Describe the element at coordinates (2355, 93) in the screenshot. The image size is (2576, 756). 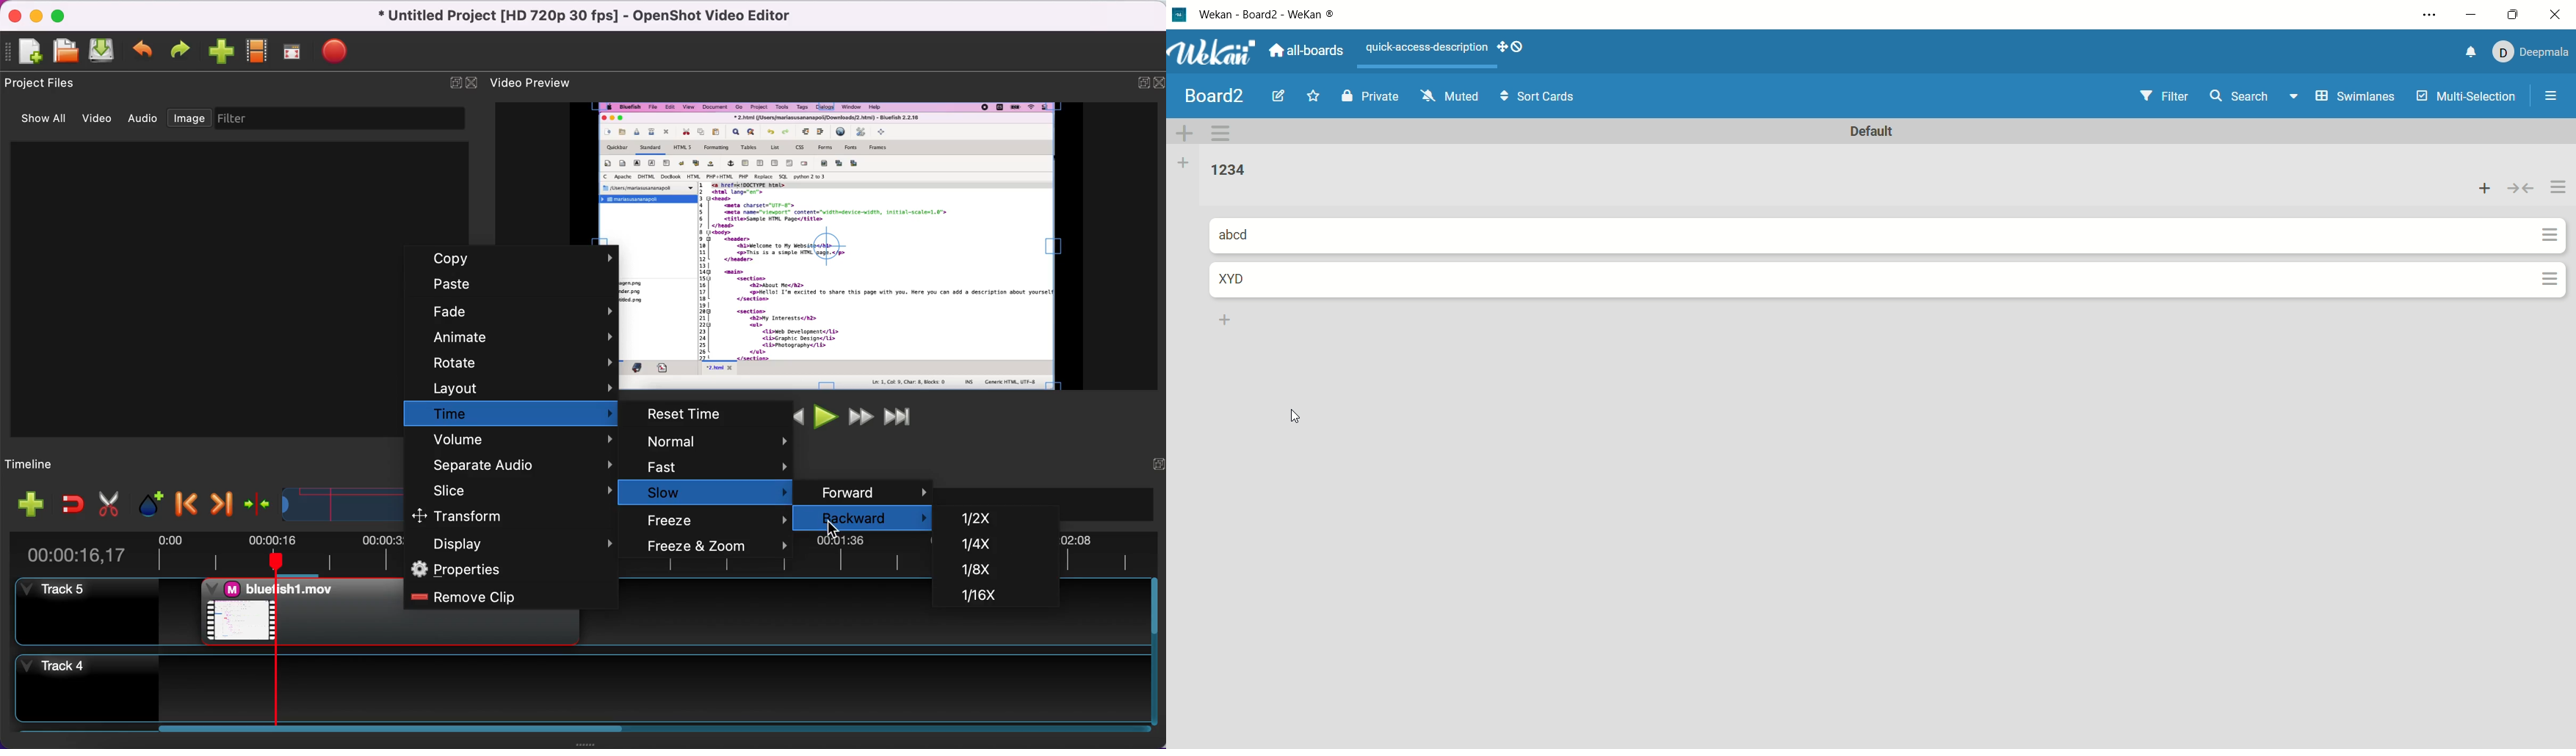
I see `swimlanes` at that location.